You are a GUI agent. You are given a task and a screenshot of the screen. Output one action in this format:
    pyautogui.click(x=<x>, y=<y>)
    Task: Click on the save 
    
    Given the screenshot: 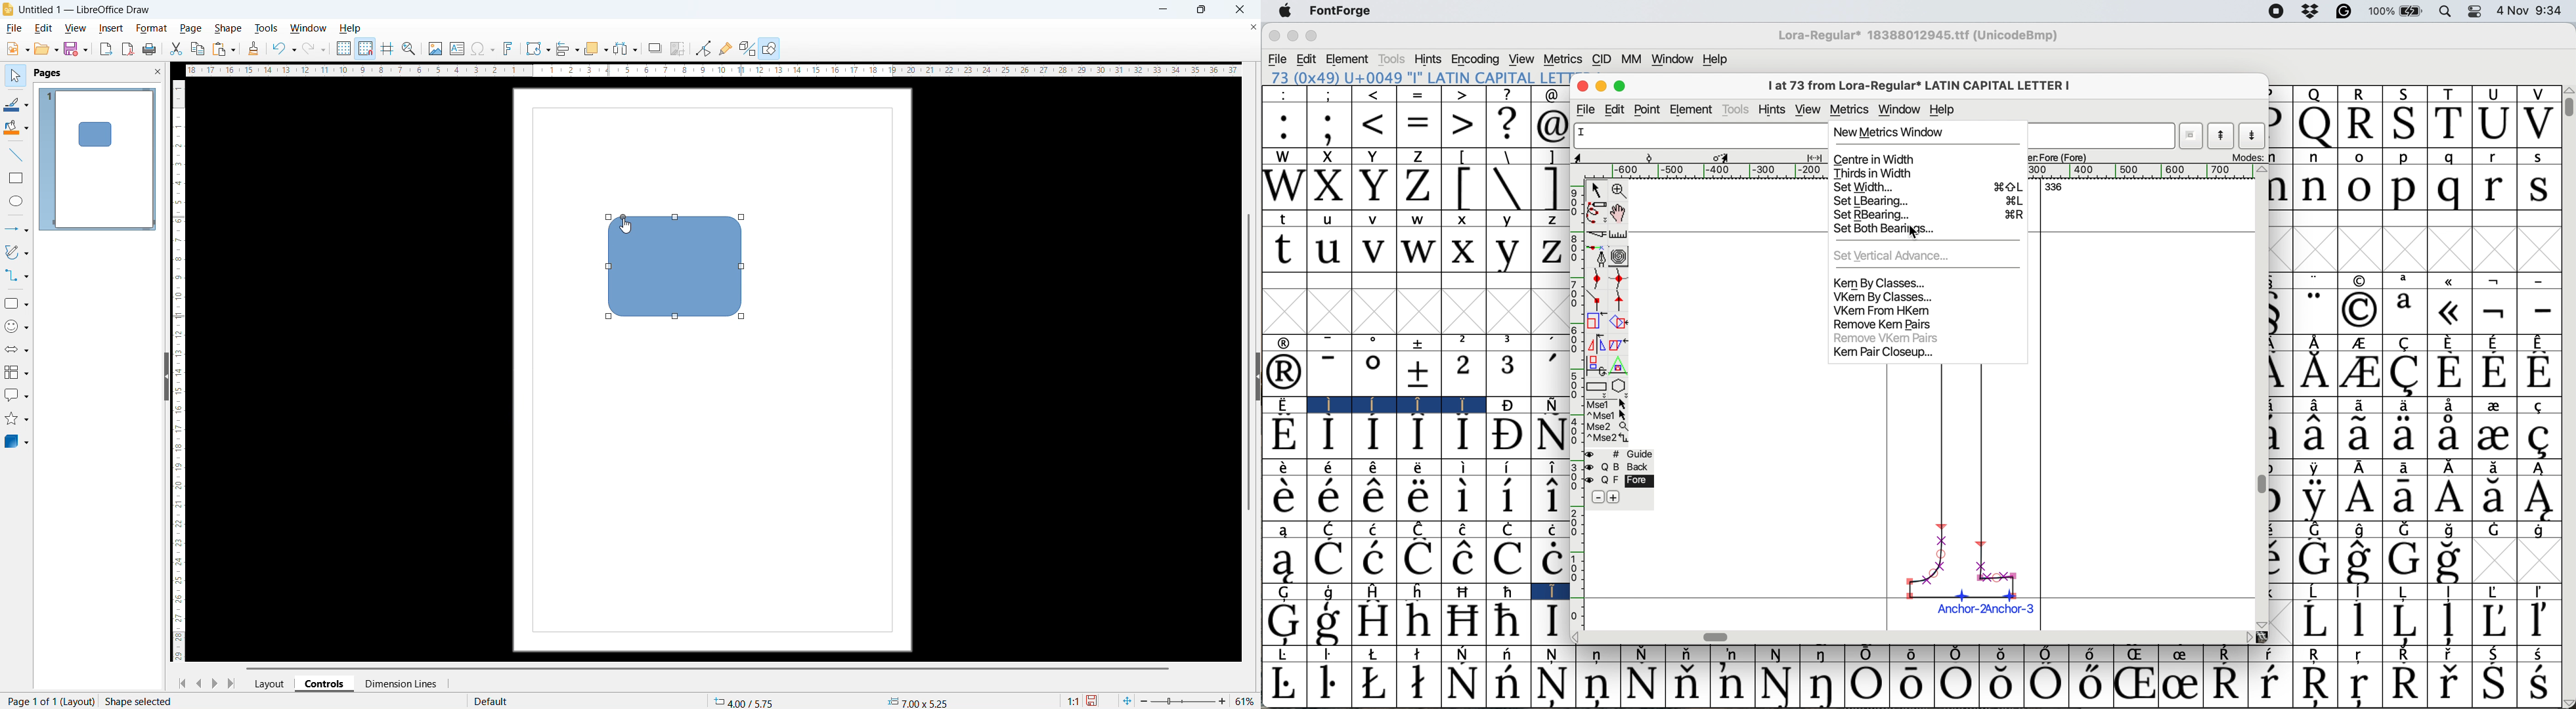 What is the action you would take?
    pyautogui.click(x=76, y=49)
    